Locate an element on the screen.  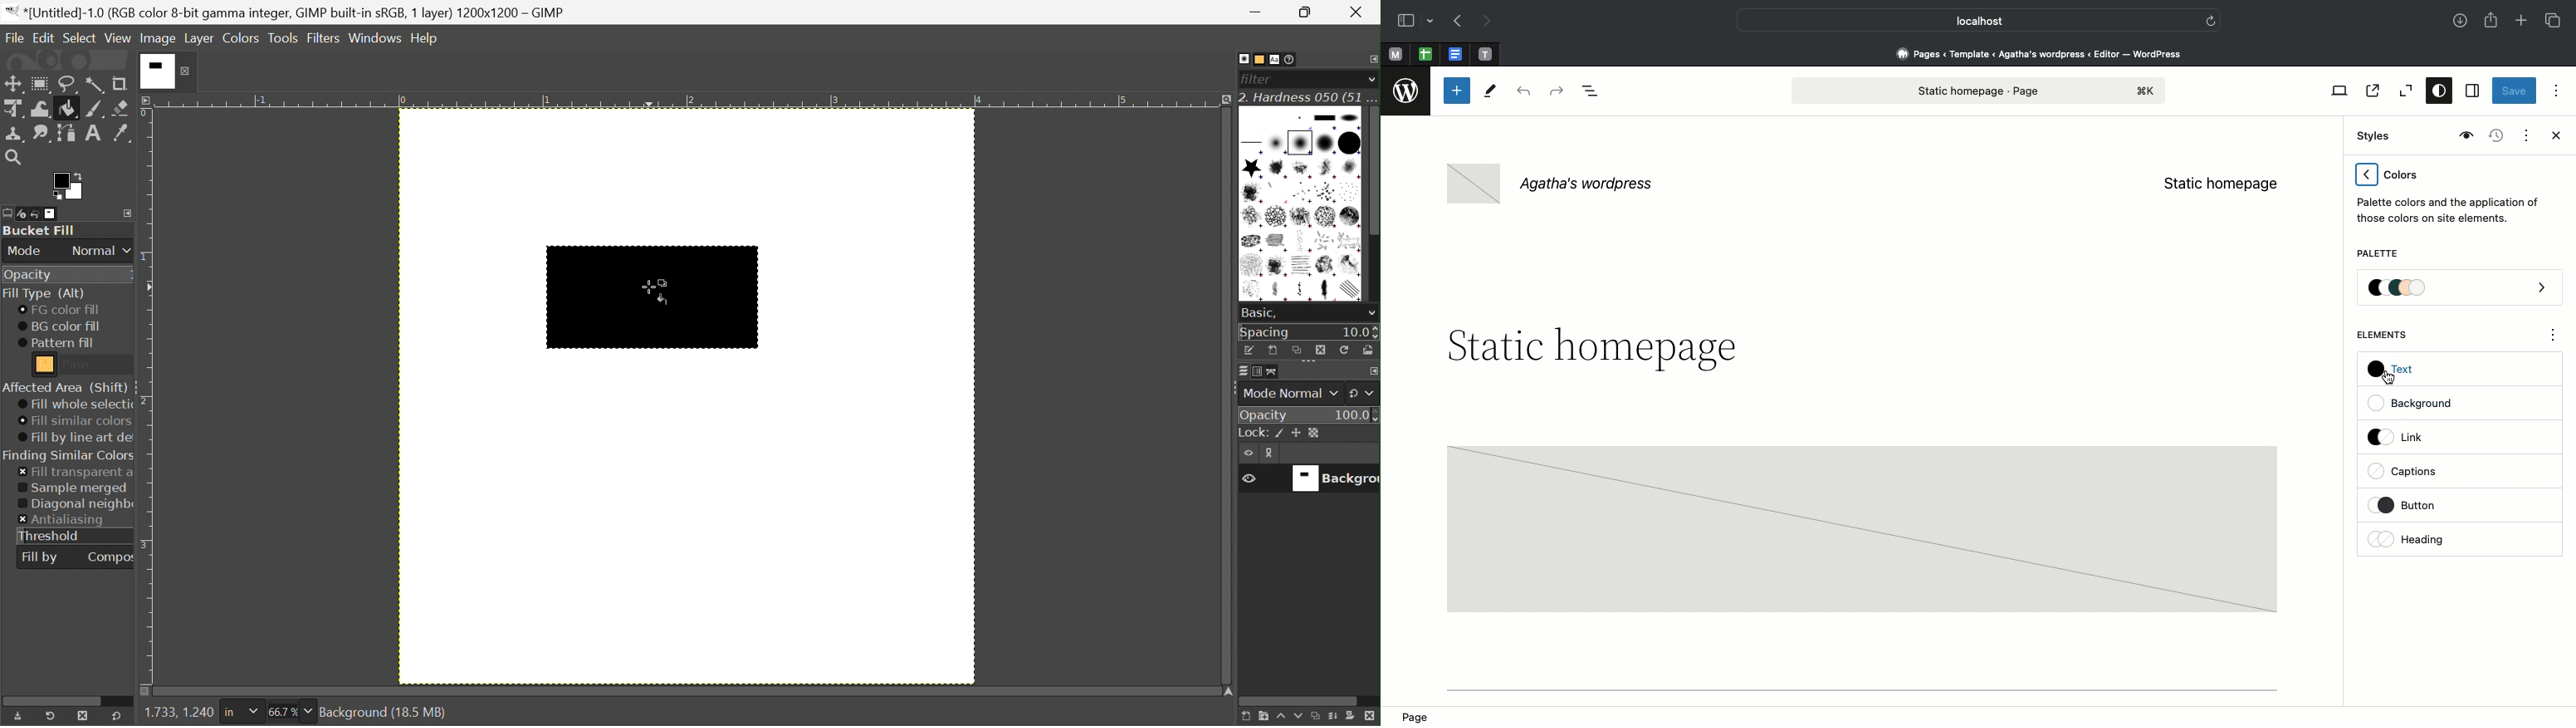
2 is located at coordinates (690, 101).